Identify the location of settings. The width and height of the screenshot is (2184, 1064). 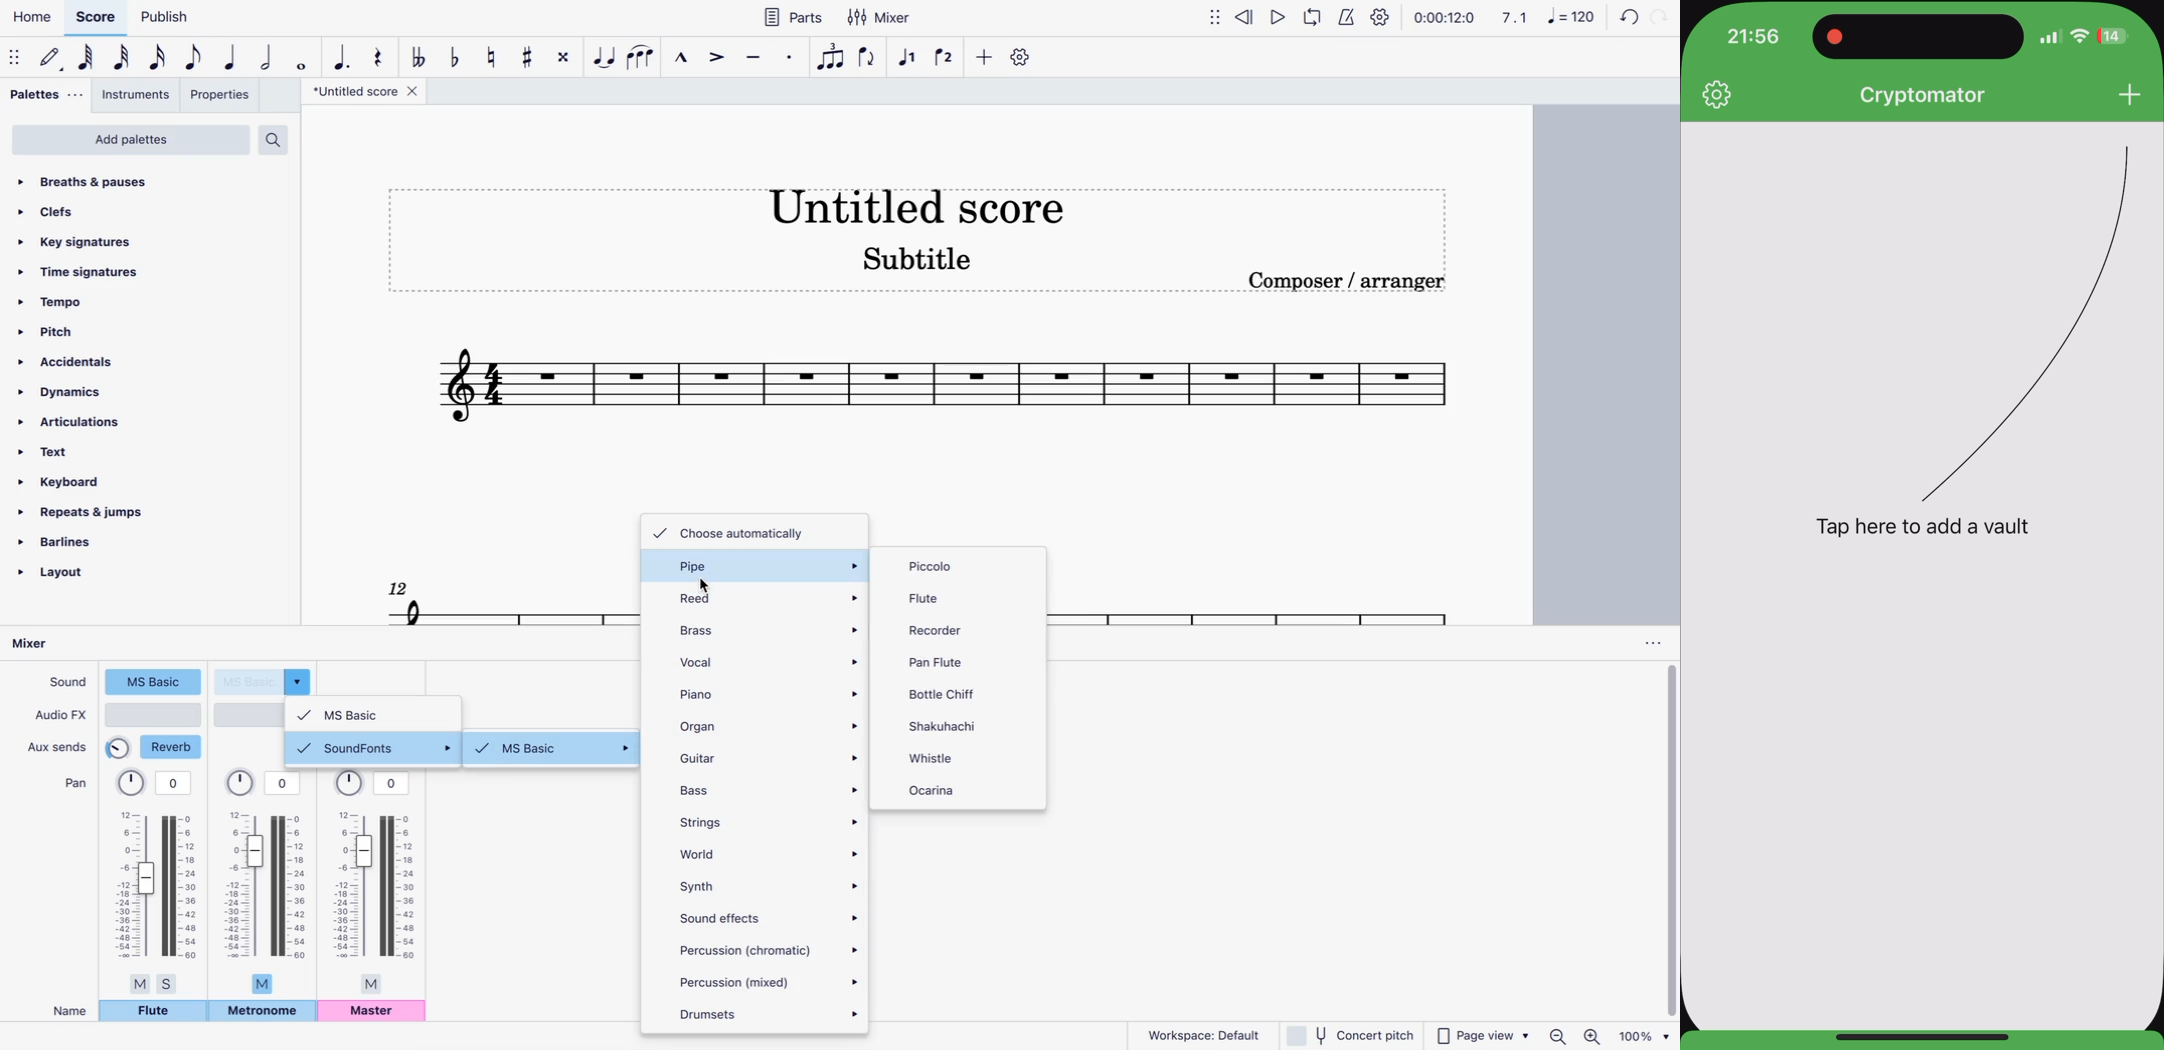
(1022, 58).